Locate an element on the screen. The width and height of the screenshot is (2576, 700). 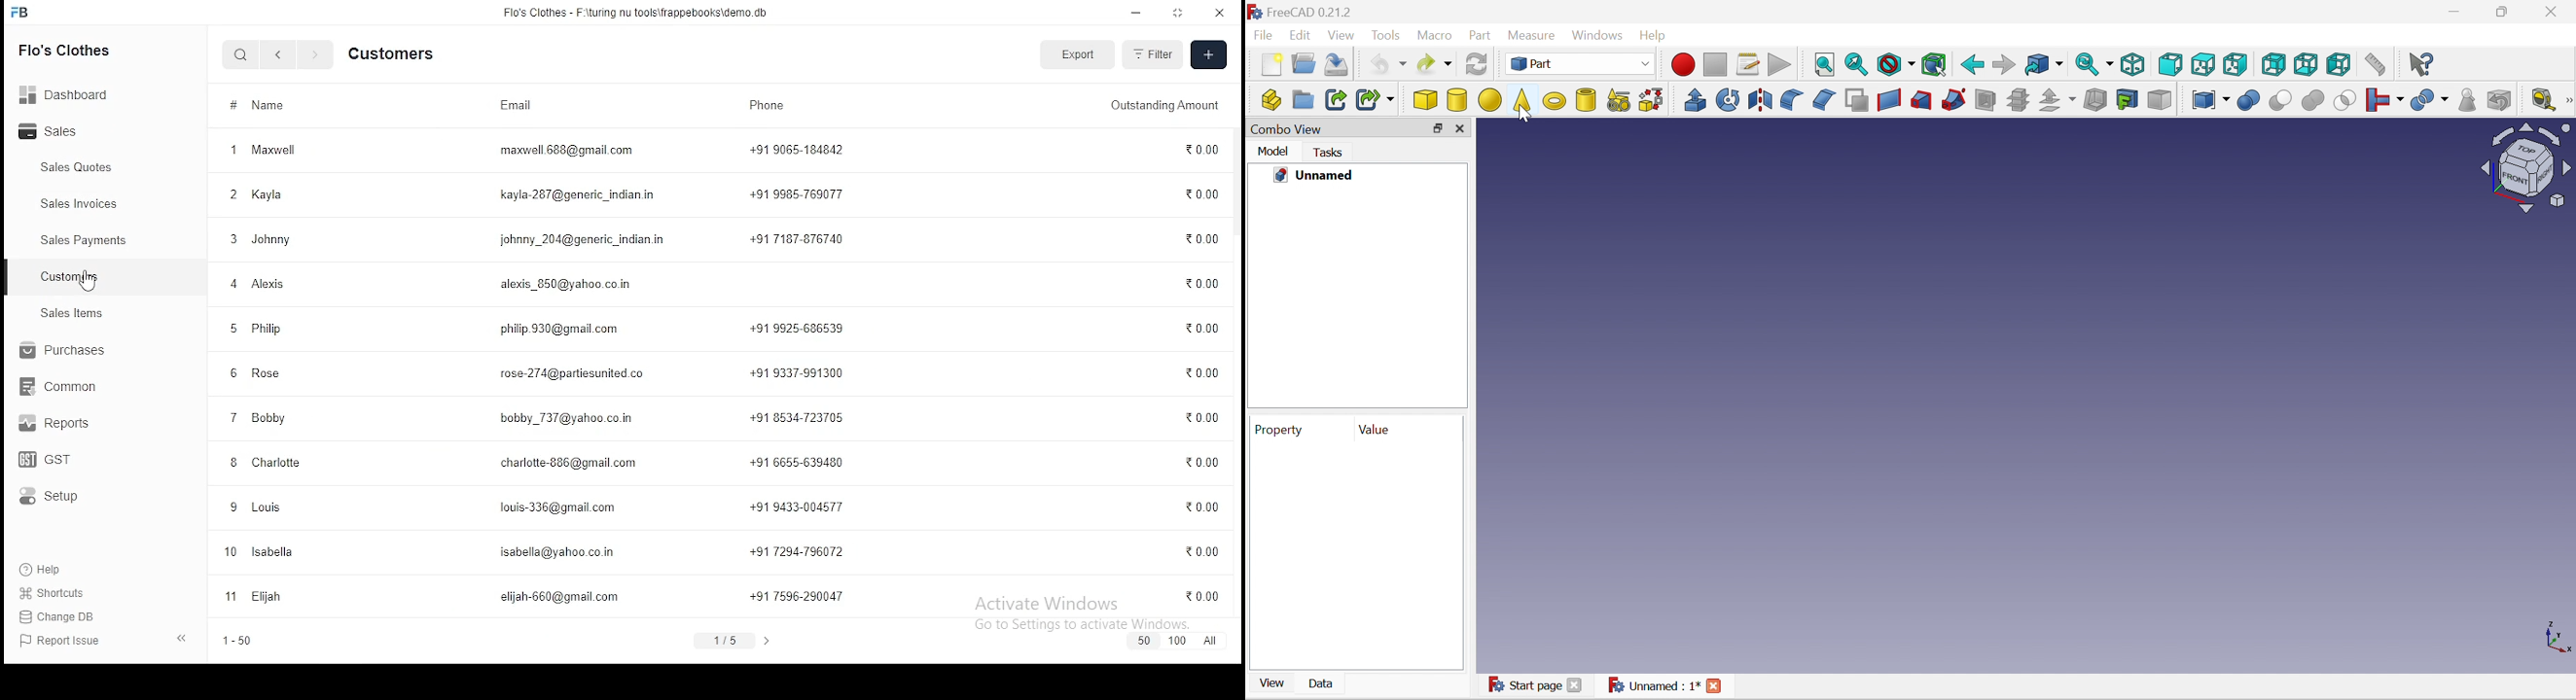
Rear is located at coordinates (2275, 64).